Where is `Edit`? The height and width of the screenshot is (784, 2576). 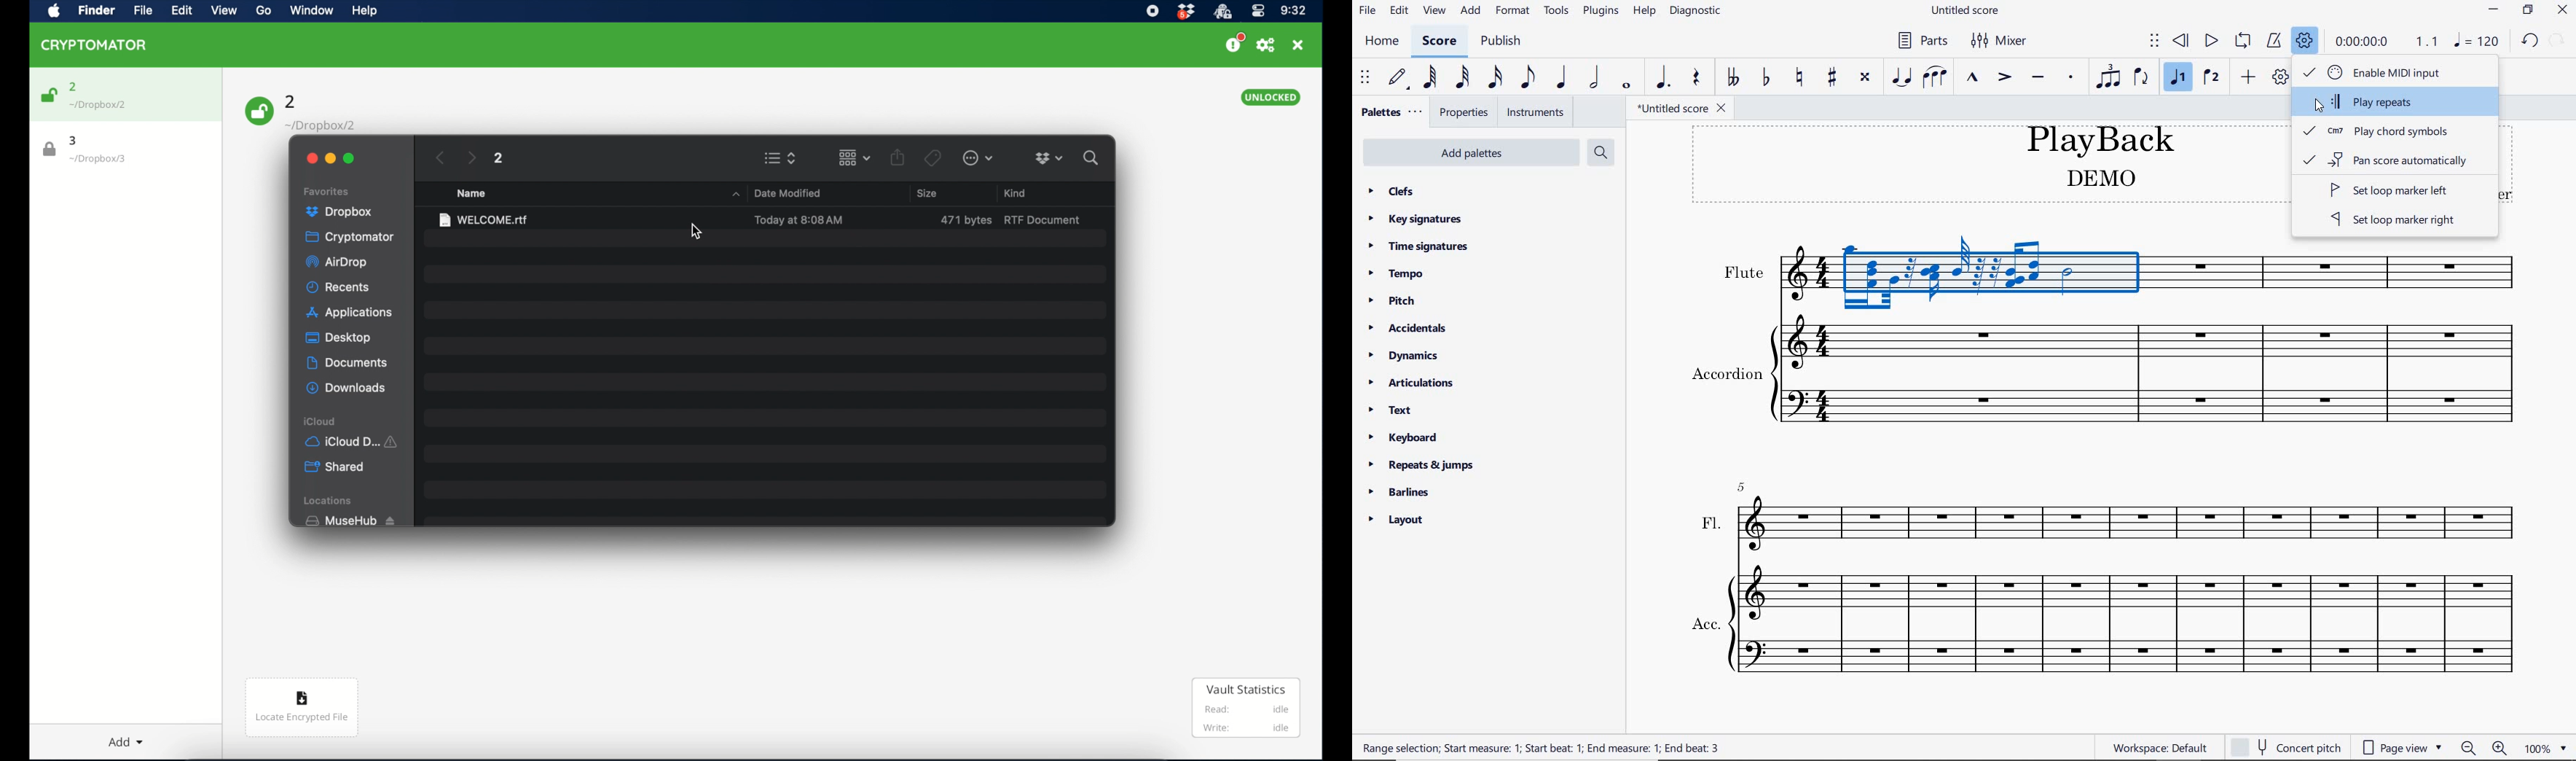 Edit is located at coordinates (181, 11).